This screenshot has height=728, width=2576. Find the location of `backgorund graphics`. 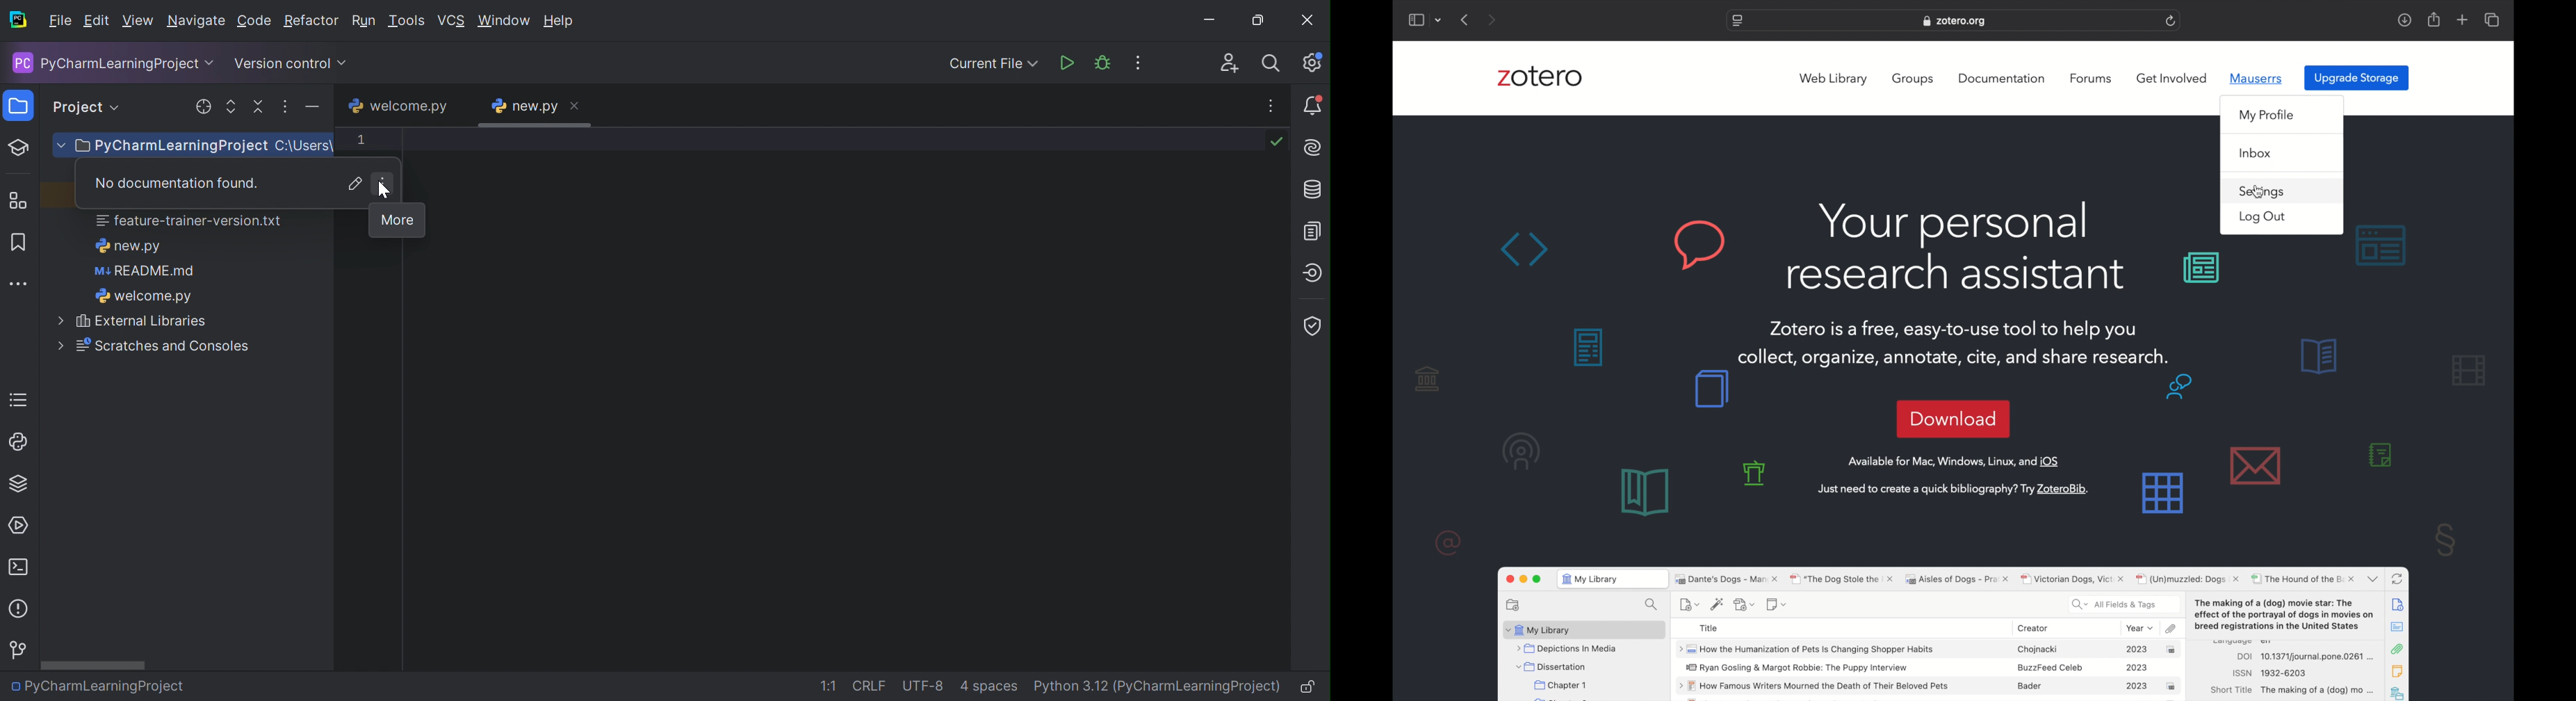

backgorund graphics is located at coordinates (1585, 347).